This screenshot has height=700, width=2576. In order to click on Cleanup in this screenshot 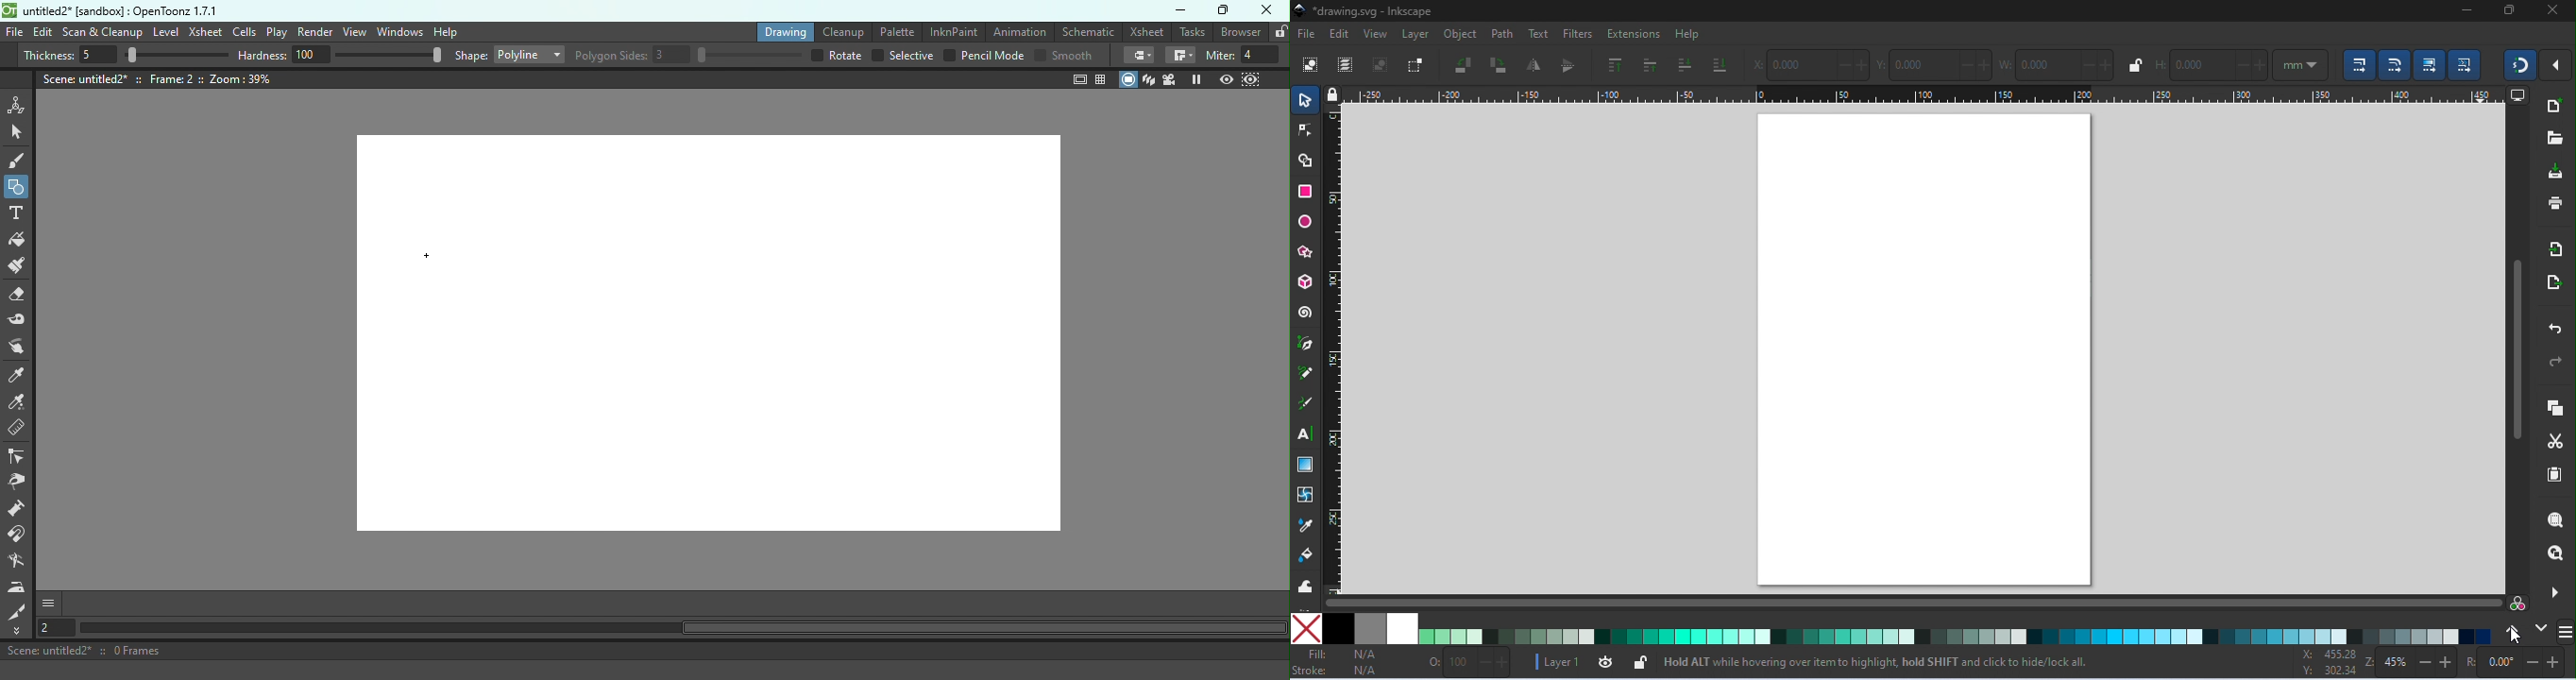, I will do `click(841, 30)`.